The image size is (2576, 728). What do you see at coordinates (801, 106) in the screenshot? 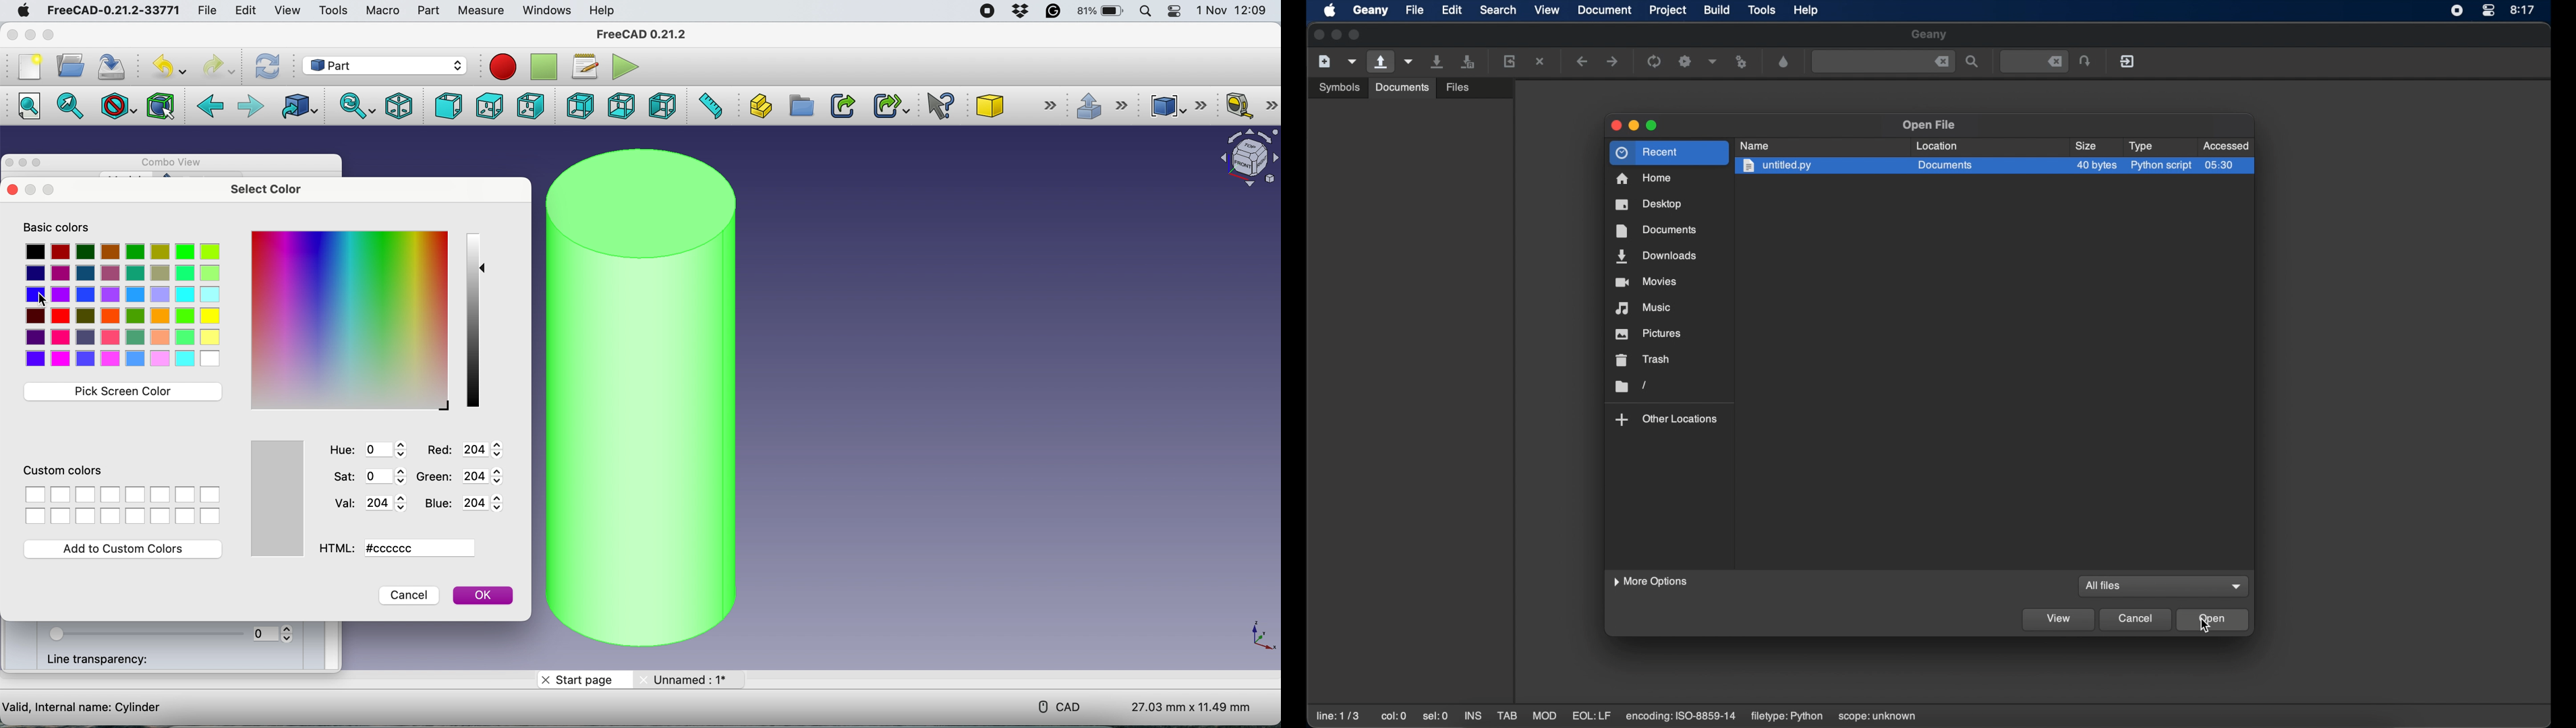
I see `create group` at bounding box center [801, 106].